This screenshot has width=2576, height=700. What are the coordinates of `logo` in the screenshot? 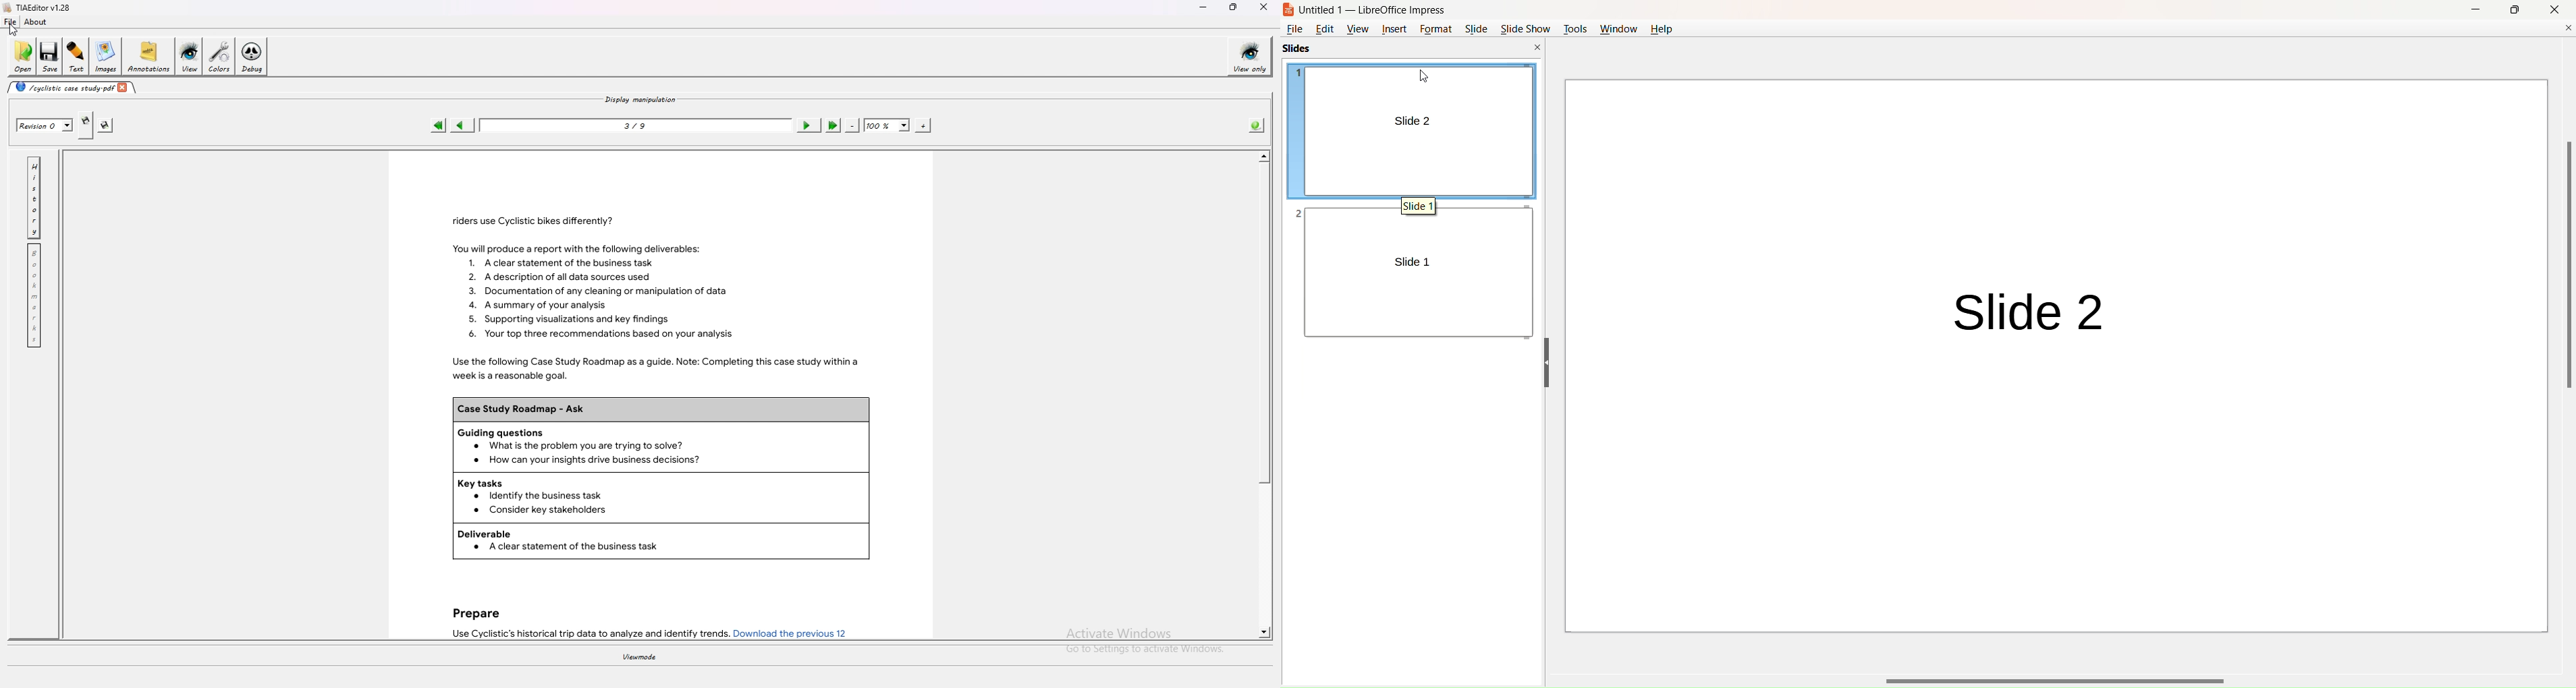 It's located at (1292, 9).